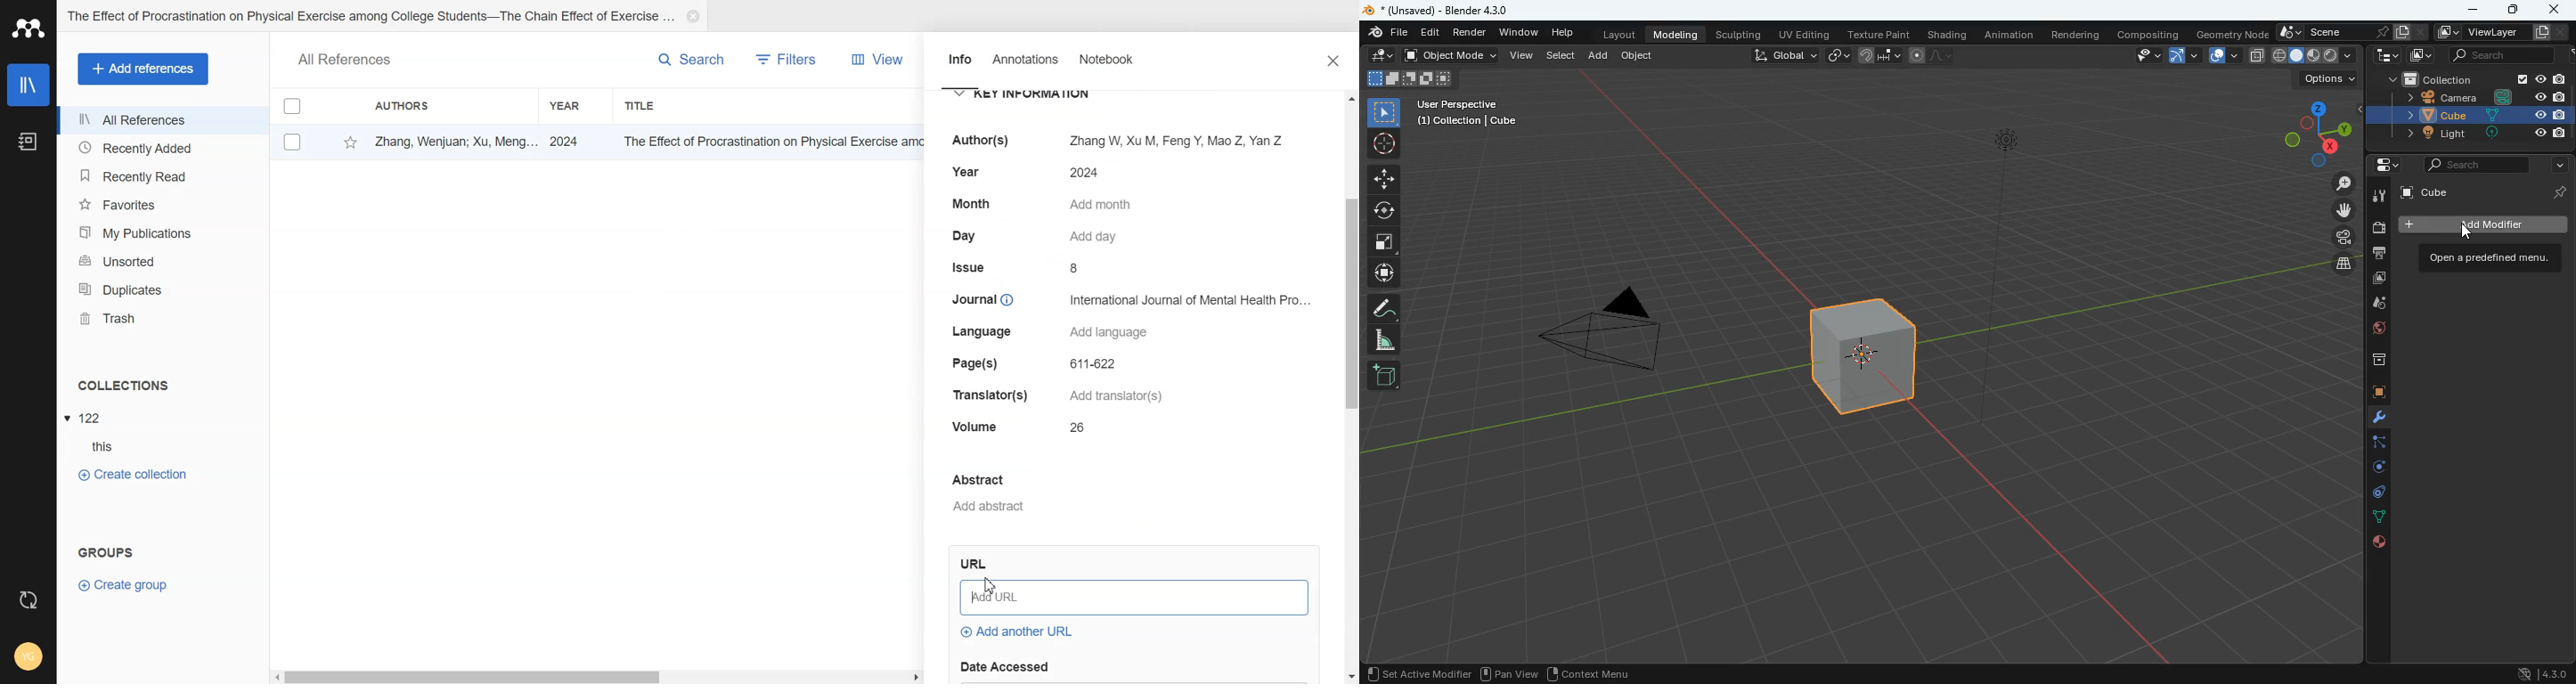 This screenshot has height=700, width=2576. What do you see at coordinates (790, 59) in the screenshot?
I see `Filters` at bounding box center [790, 59].